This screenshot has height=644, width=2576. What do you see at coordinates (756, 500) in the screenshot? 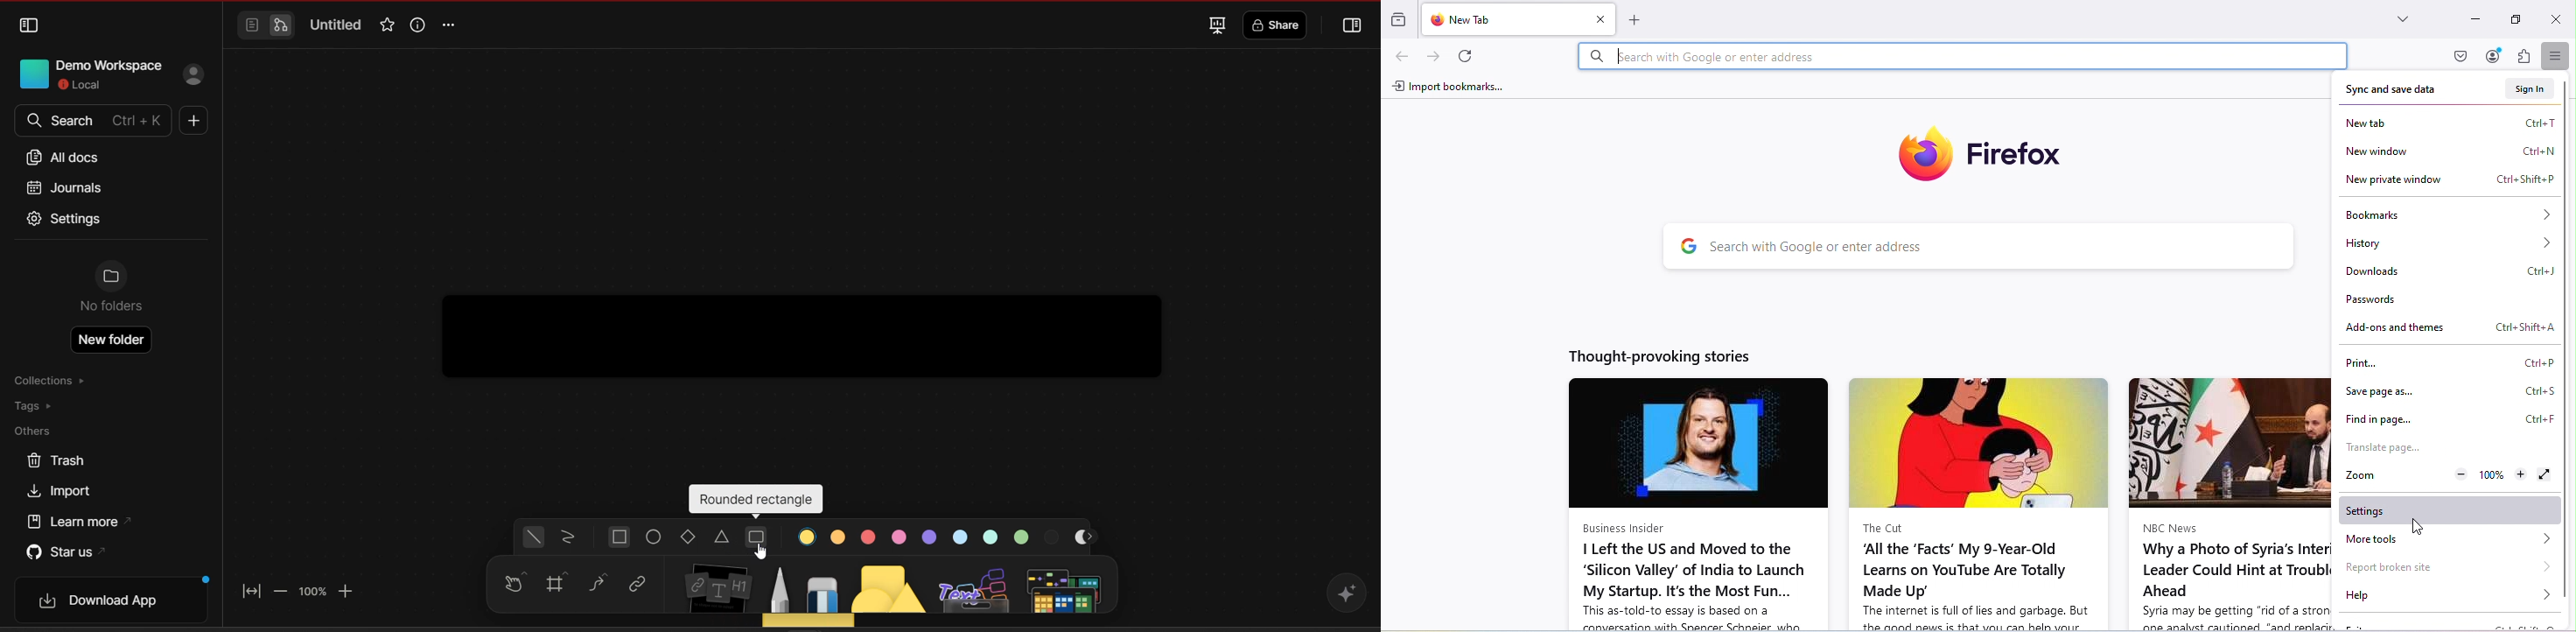
I see `rounded rectangle` at bounding box center [756, 500].